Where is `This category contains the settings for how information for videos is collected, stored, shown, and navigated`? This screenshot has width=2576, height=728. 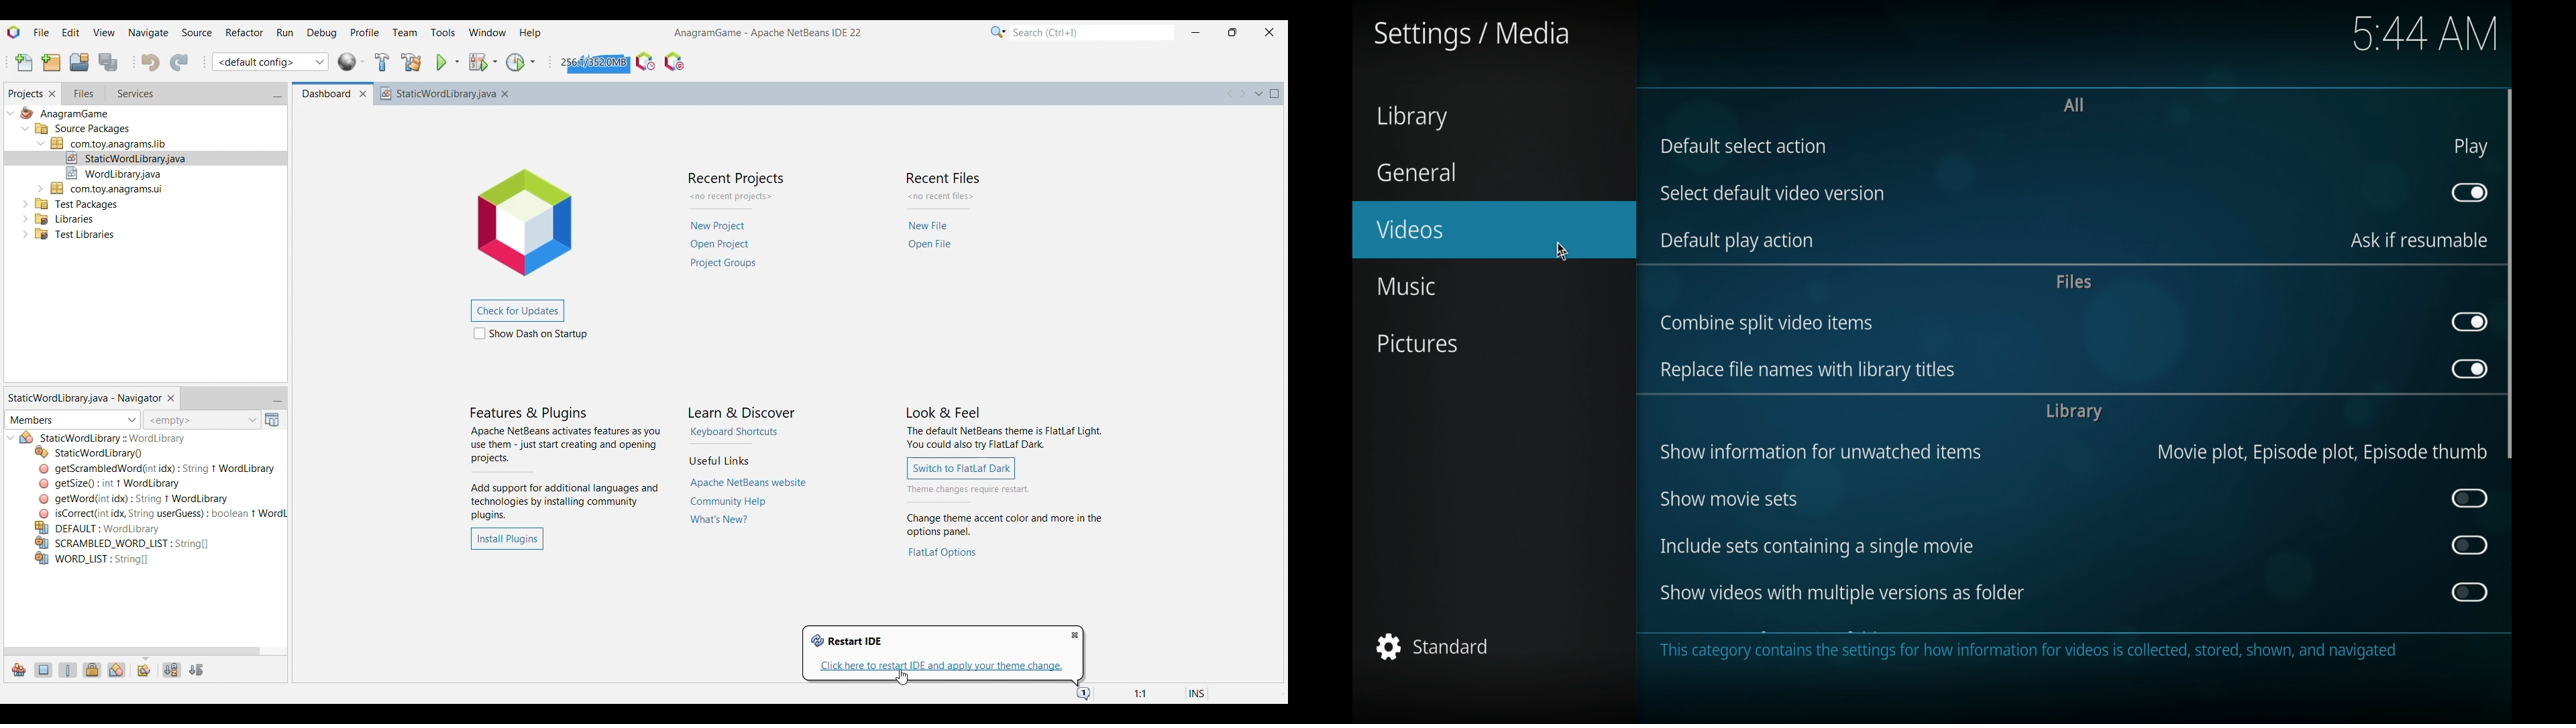 This category contains the settings for how information for videos is collected, stored, shown, and navigated is located at coordinates (2026, 652).